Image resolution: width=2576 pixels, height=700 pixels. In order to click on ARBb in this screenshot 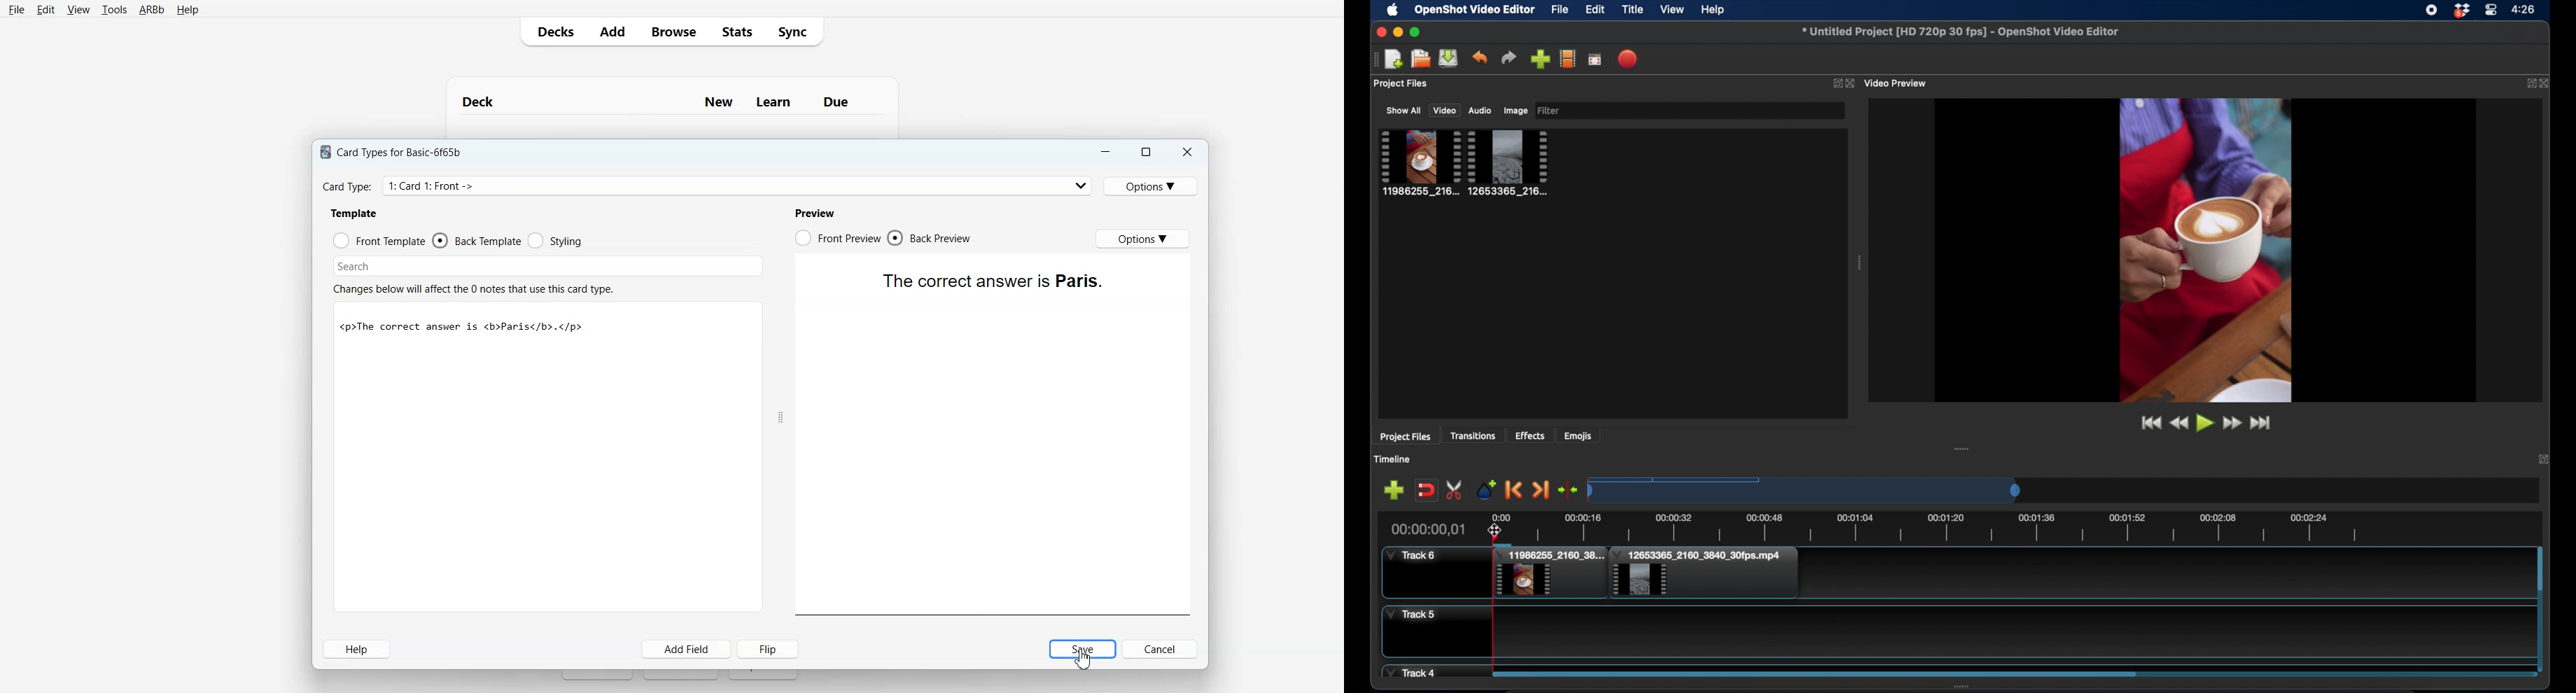, I will do `click(152, 10)`.